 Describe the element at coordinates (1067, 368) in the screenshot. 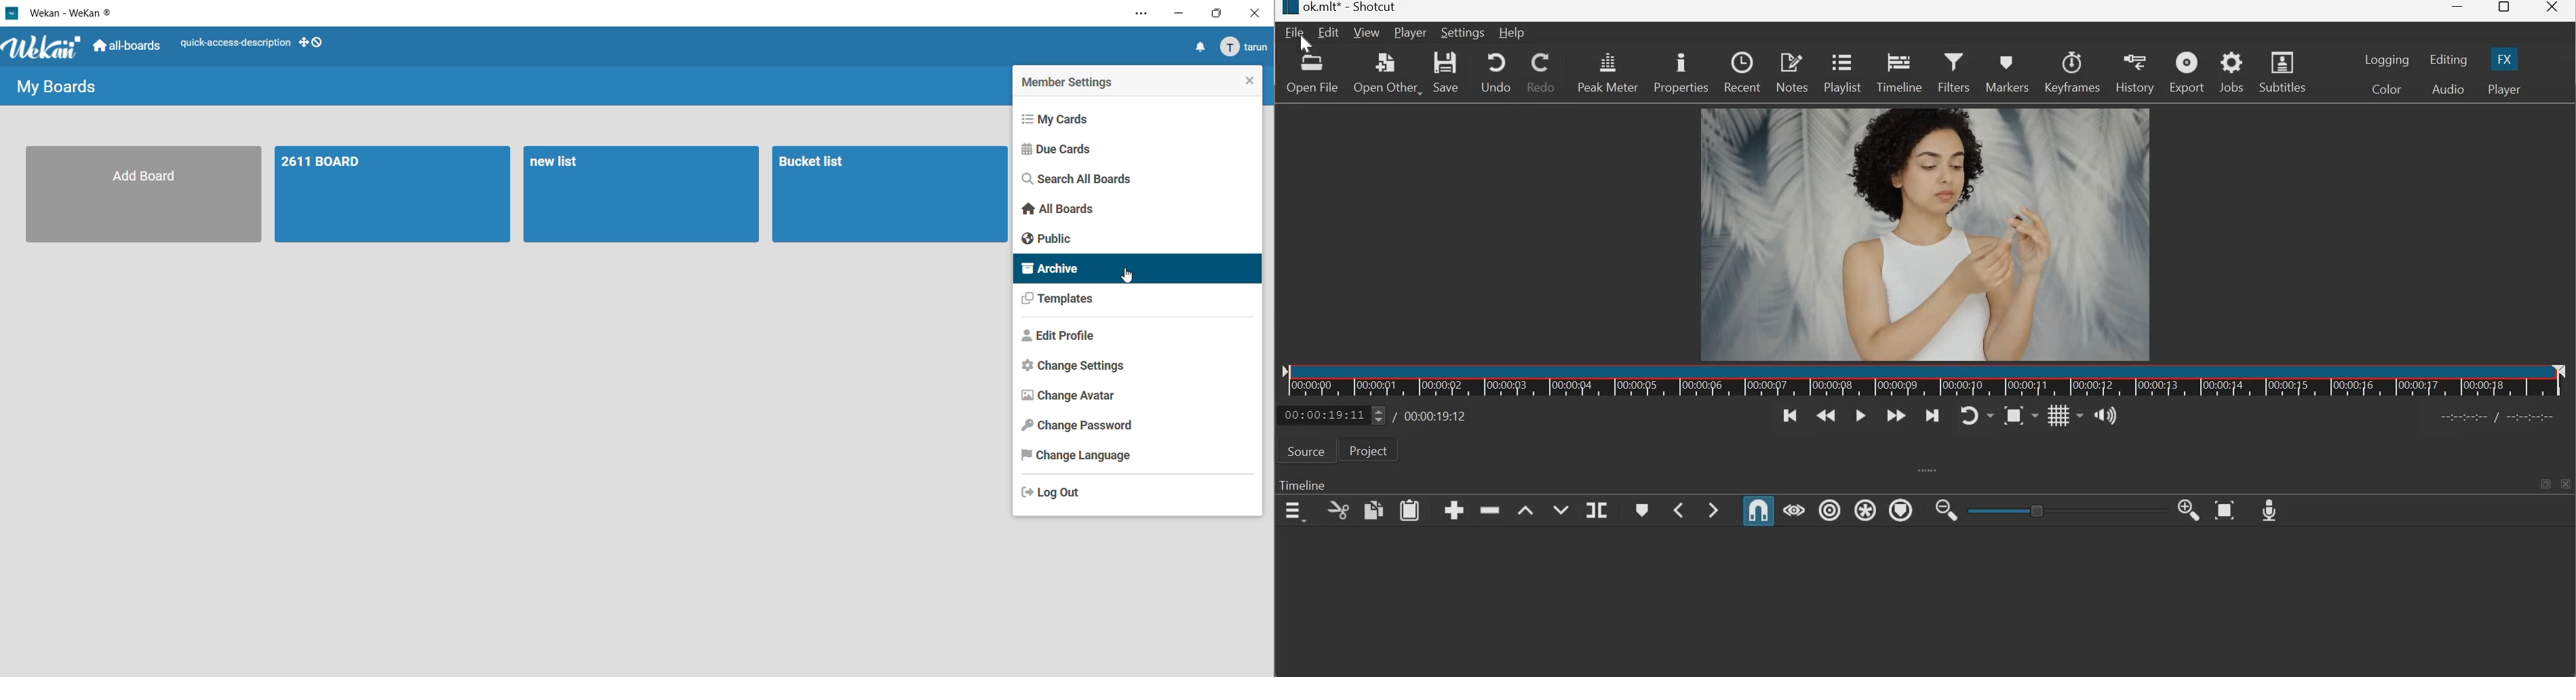

I see `change settings` at that location.